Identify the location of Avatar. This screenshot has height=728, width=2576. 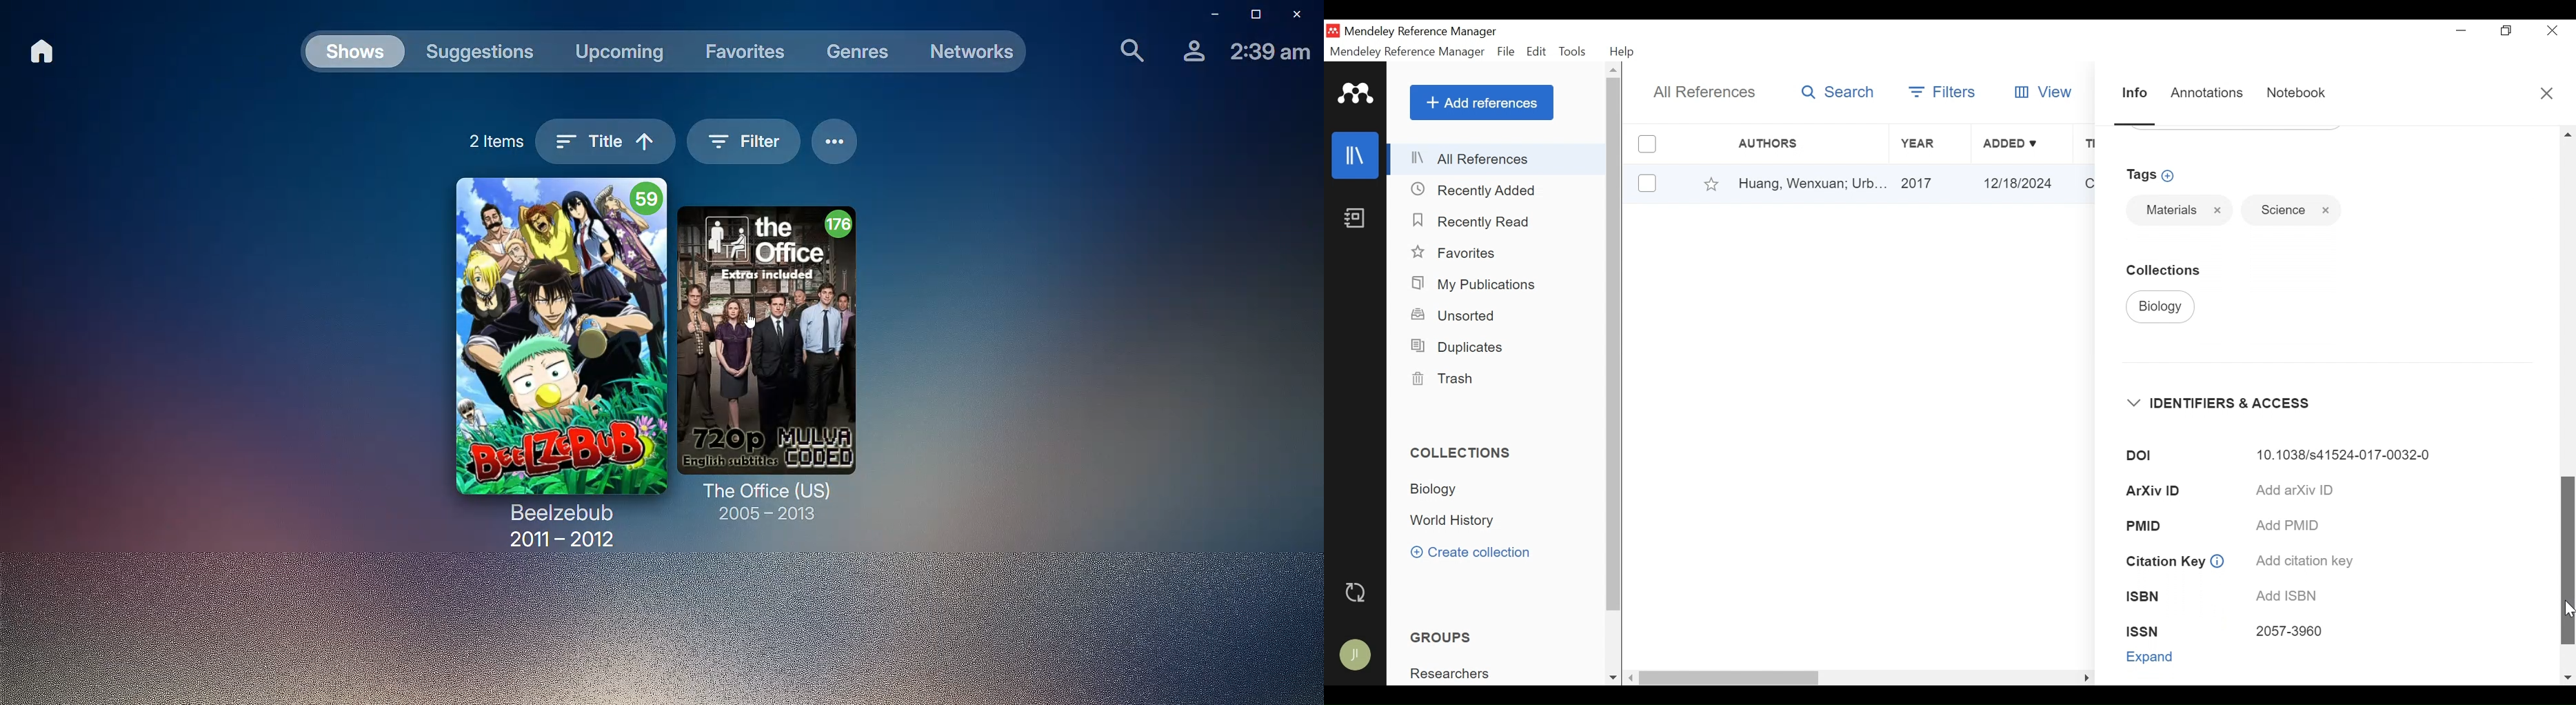
(1355, 655).